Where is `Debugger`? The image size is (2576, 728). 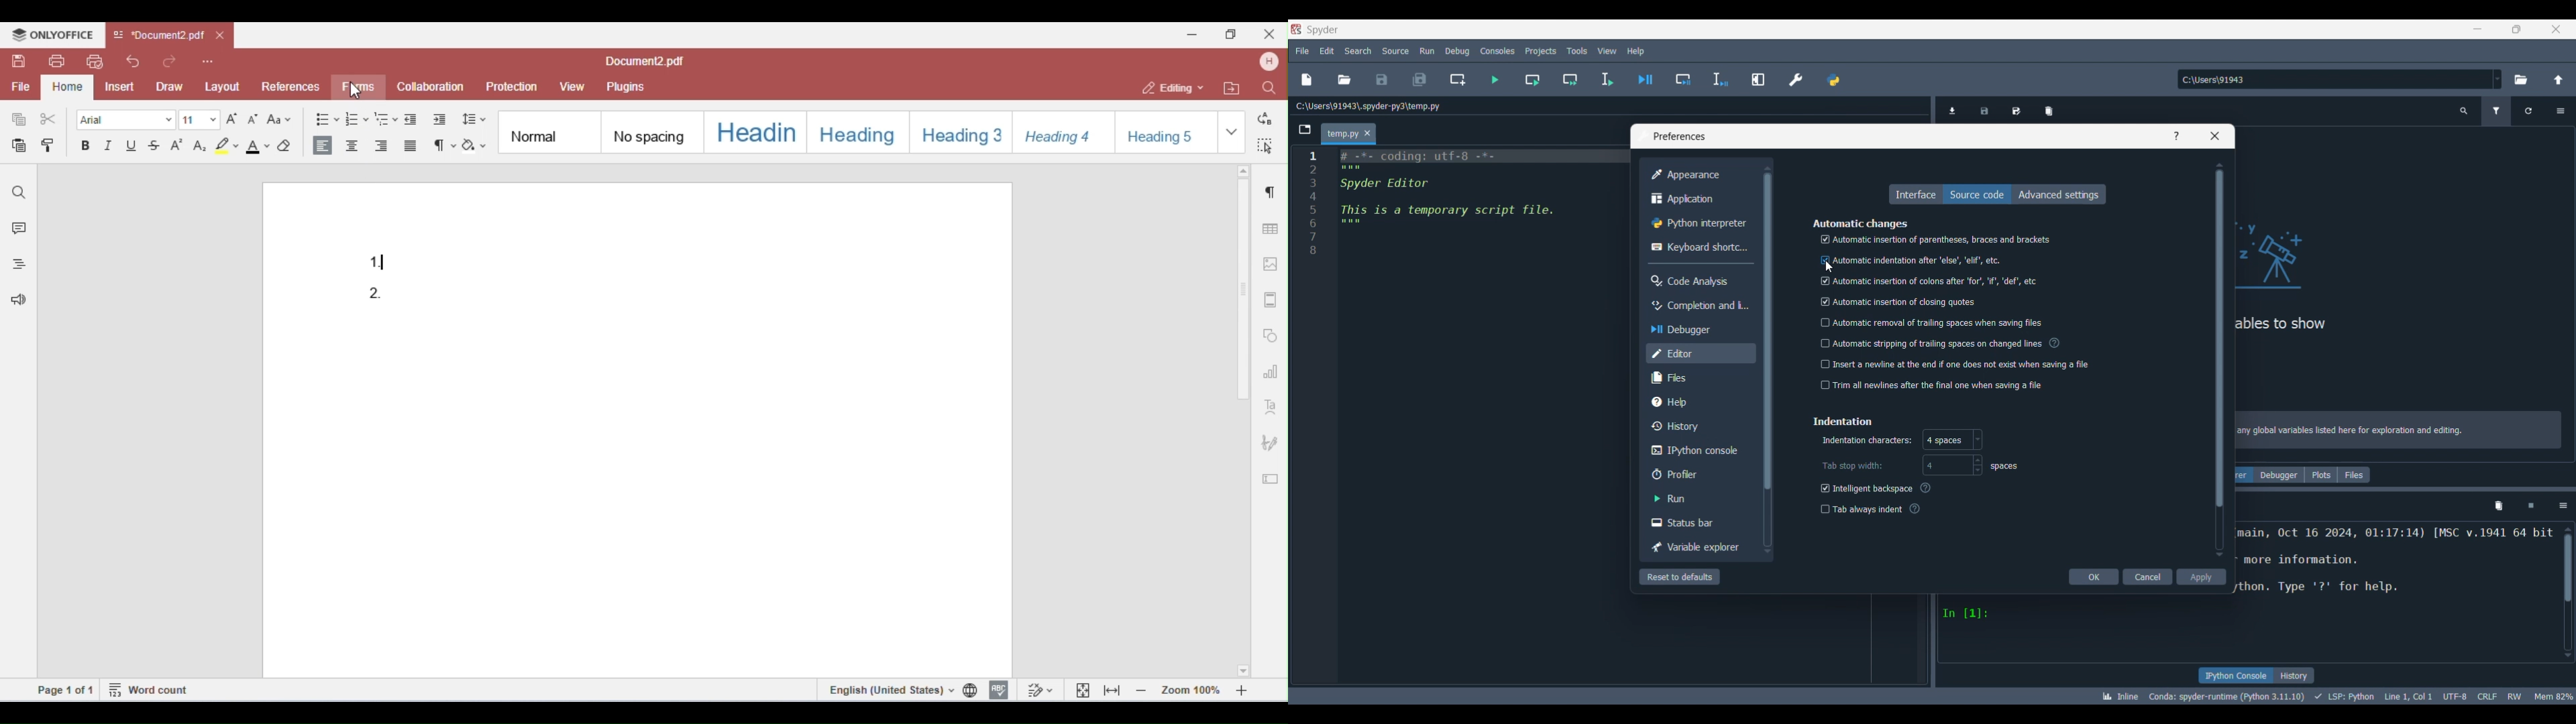
Debugger is located at coordinates (1699, 330).